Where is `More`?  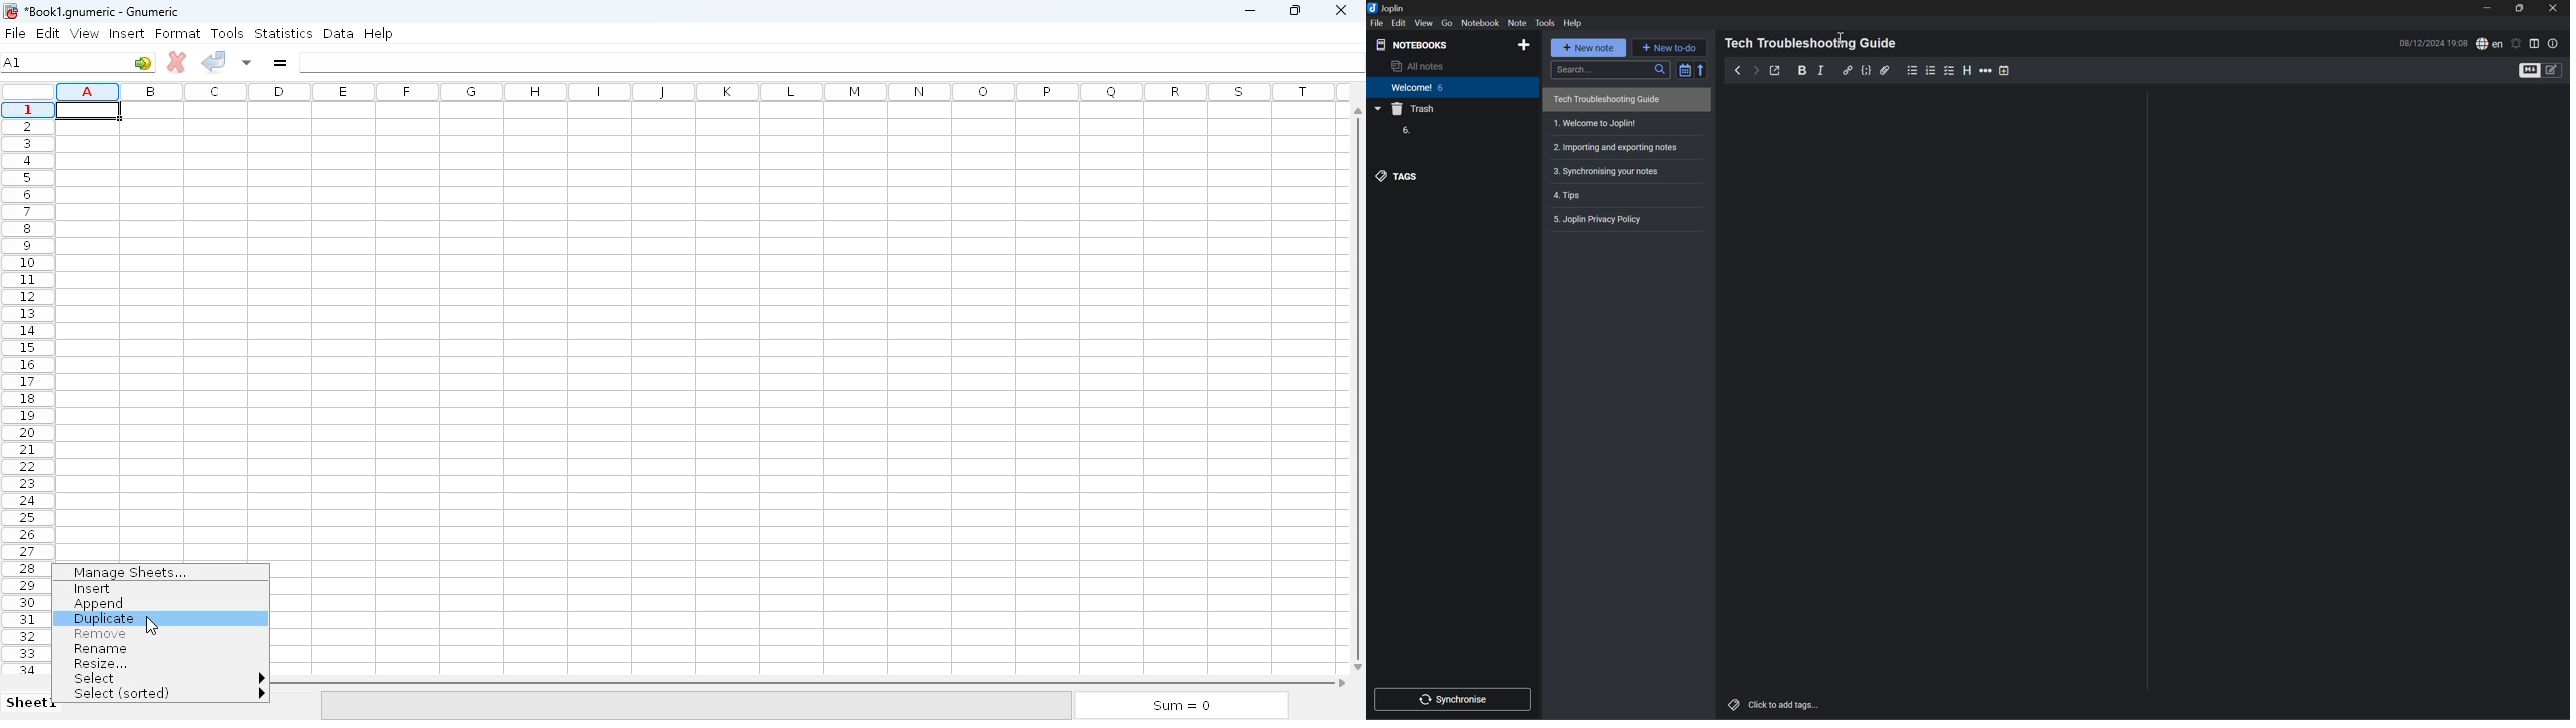 More is located at coordinates (1986, 71).